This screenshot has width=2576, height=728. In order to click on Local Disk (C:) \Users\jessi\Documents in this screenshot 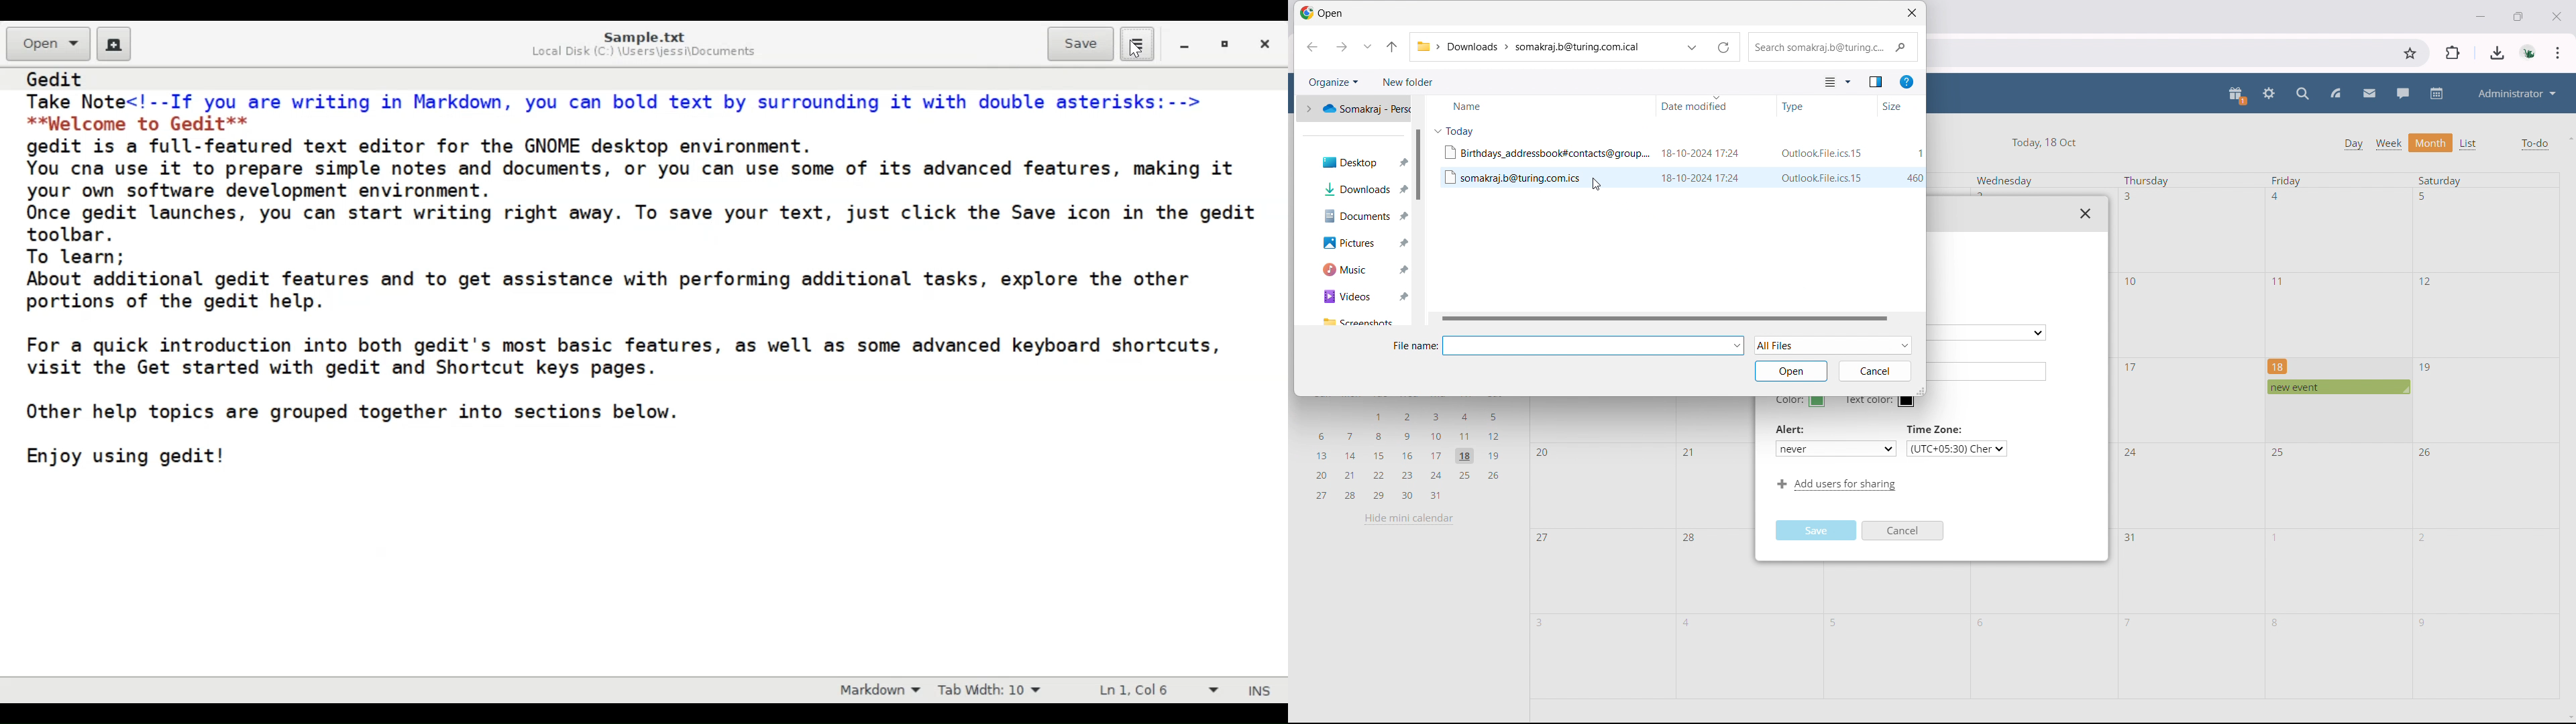, I will do `click(644, 53)`.